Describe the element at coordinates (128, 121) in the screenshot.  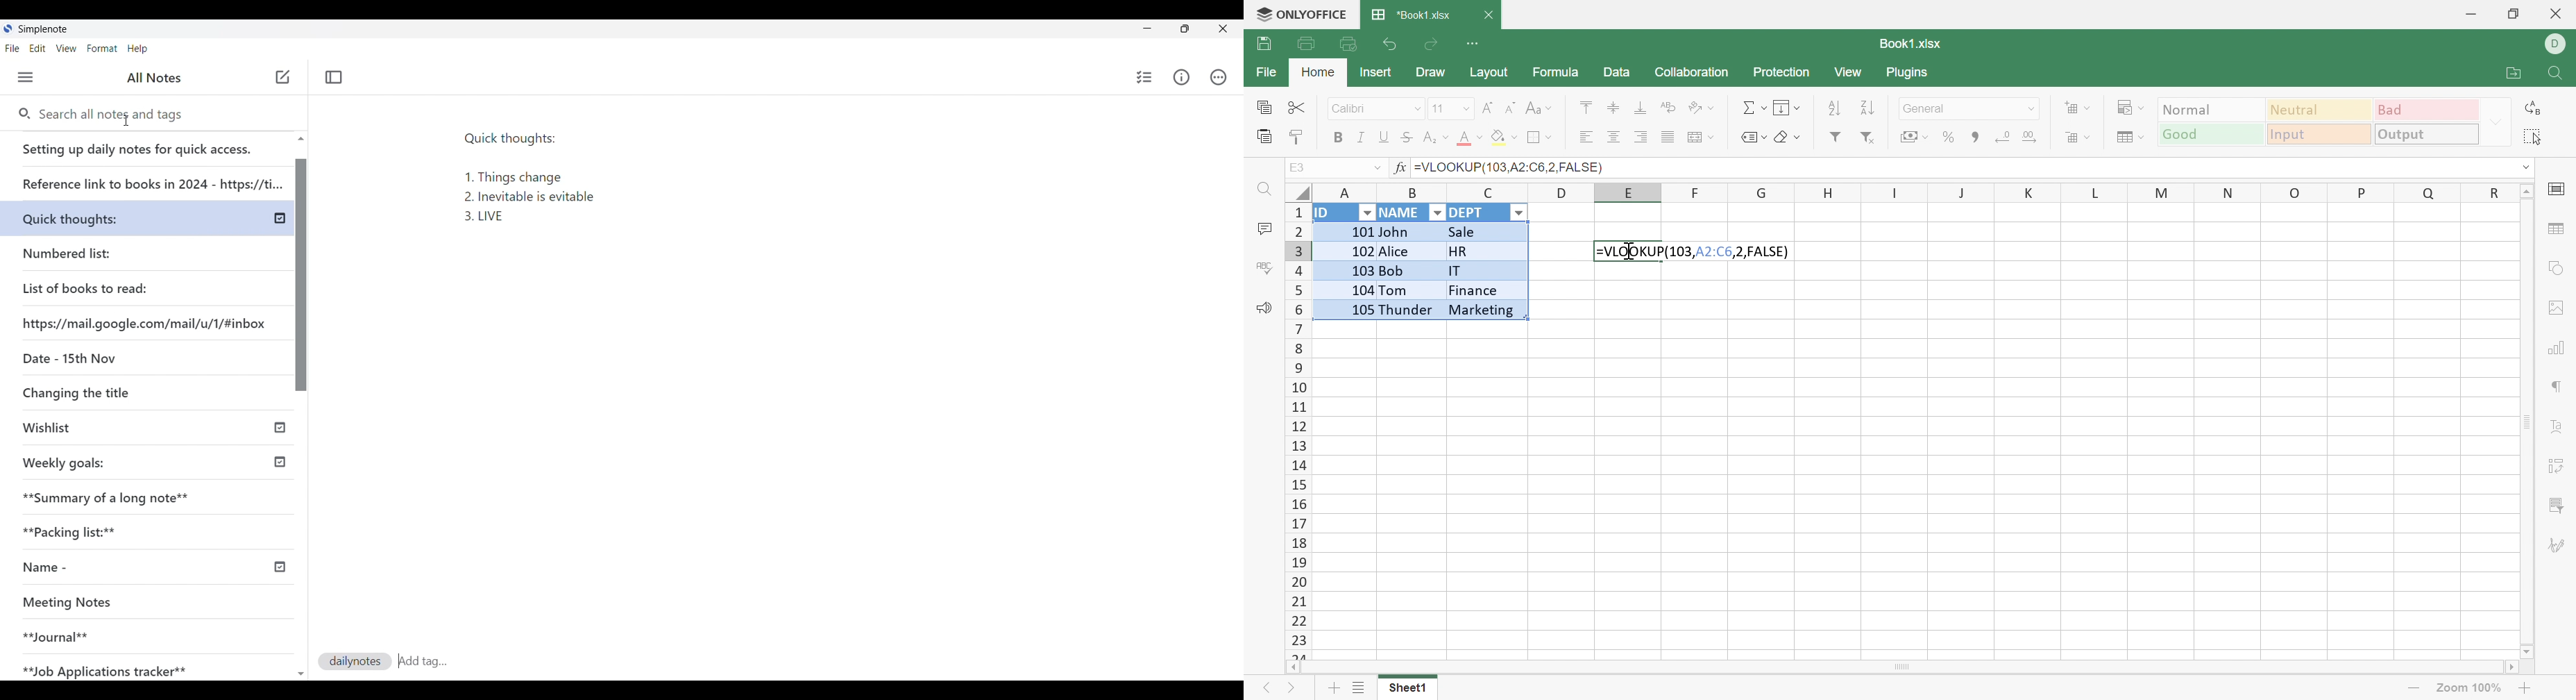
I see `Cursor clicking on Search all notes and tags space ` at that location.